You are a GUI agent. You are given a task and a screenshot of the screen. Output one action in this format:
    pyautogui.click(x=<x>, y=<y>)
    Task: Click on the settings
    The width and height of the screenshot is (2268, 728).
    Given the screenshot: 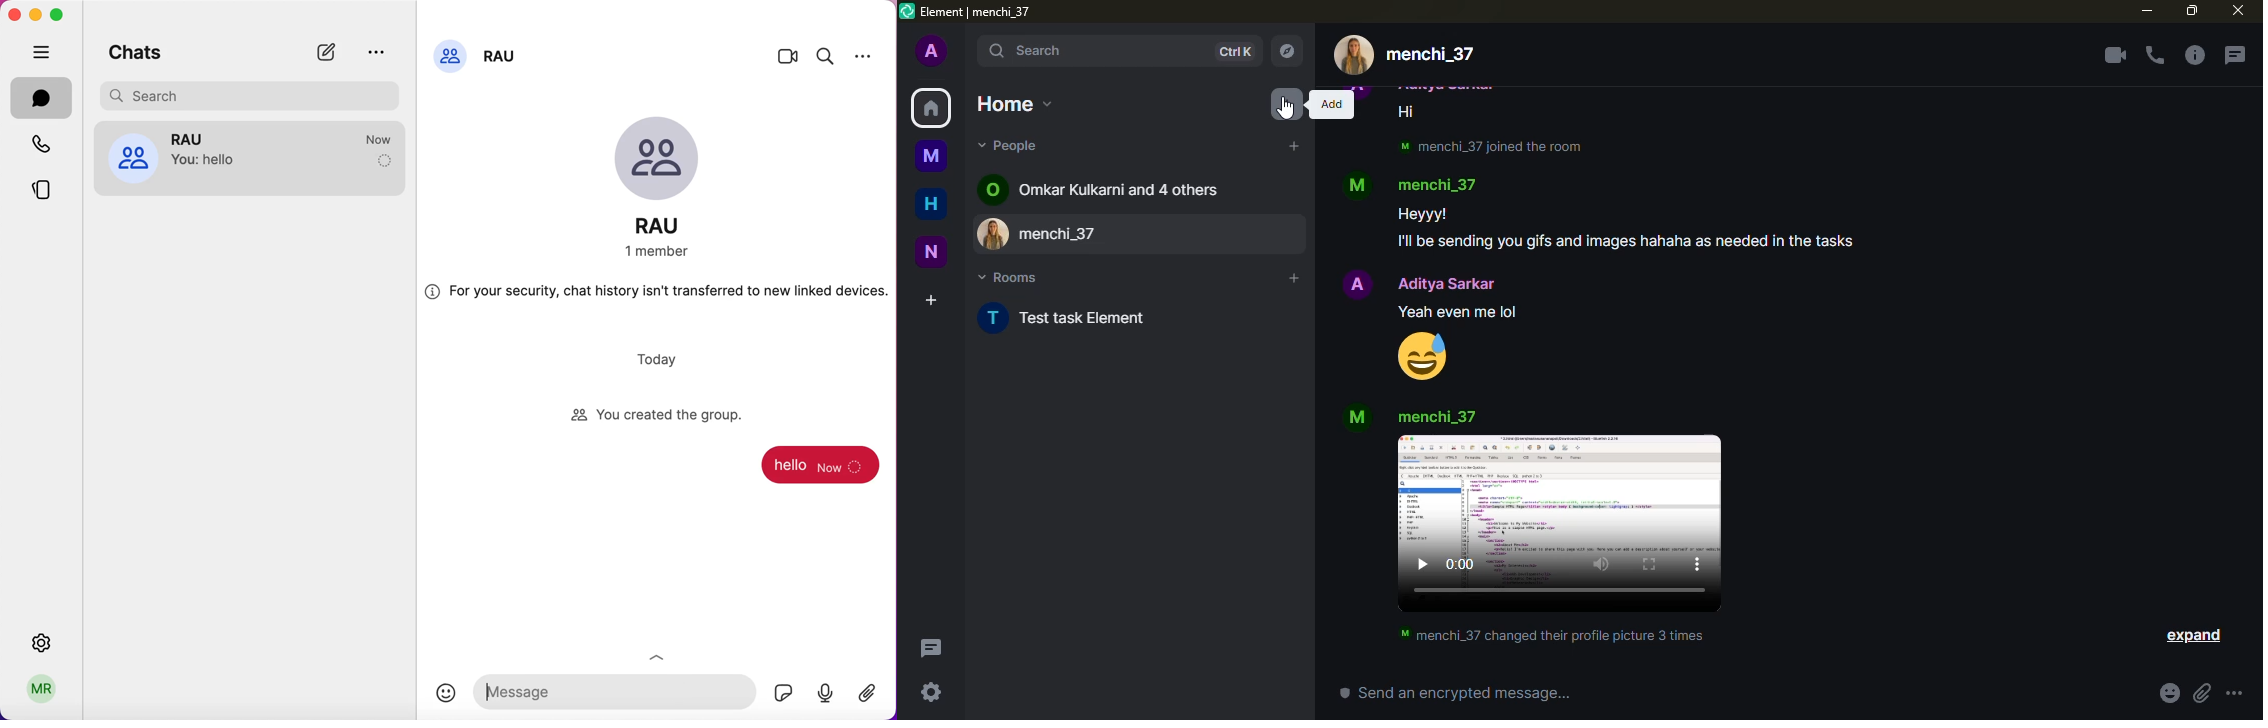 What is the action you would take?
    pyautogui.click(x=44, y=640)
    